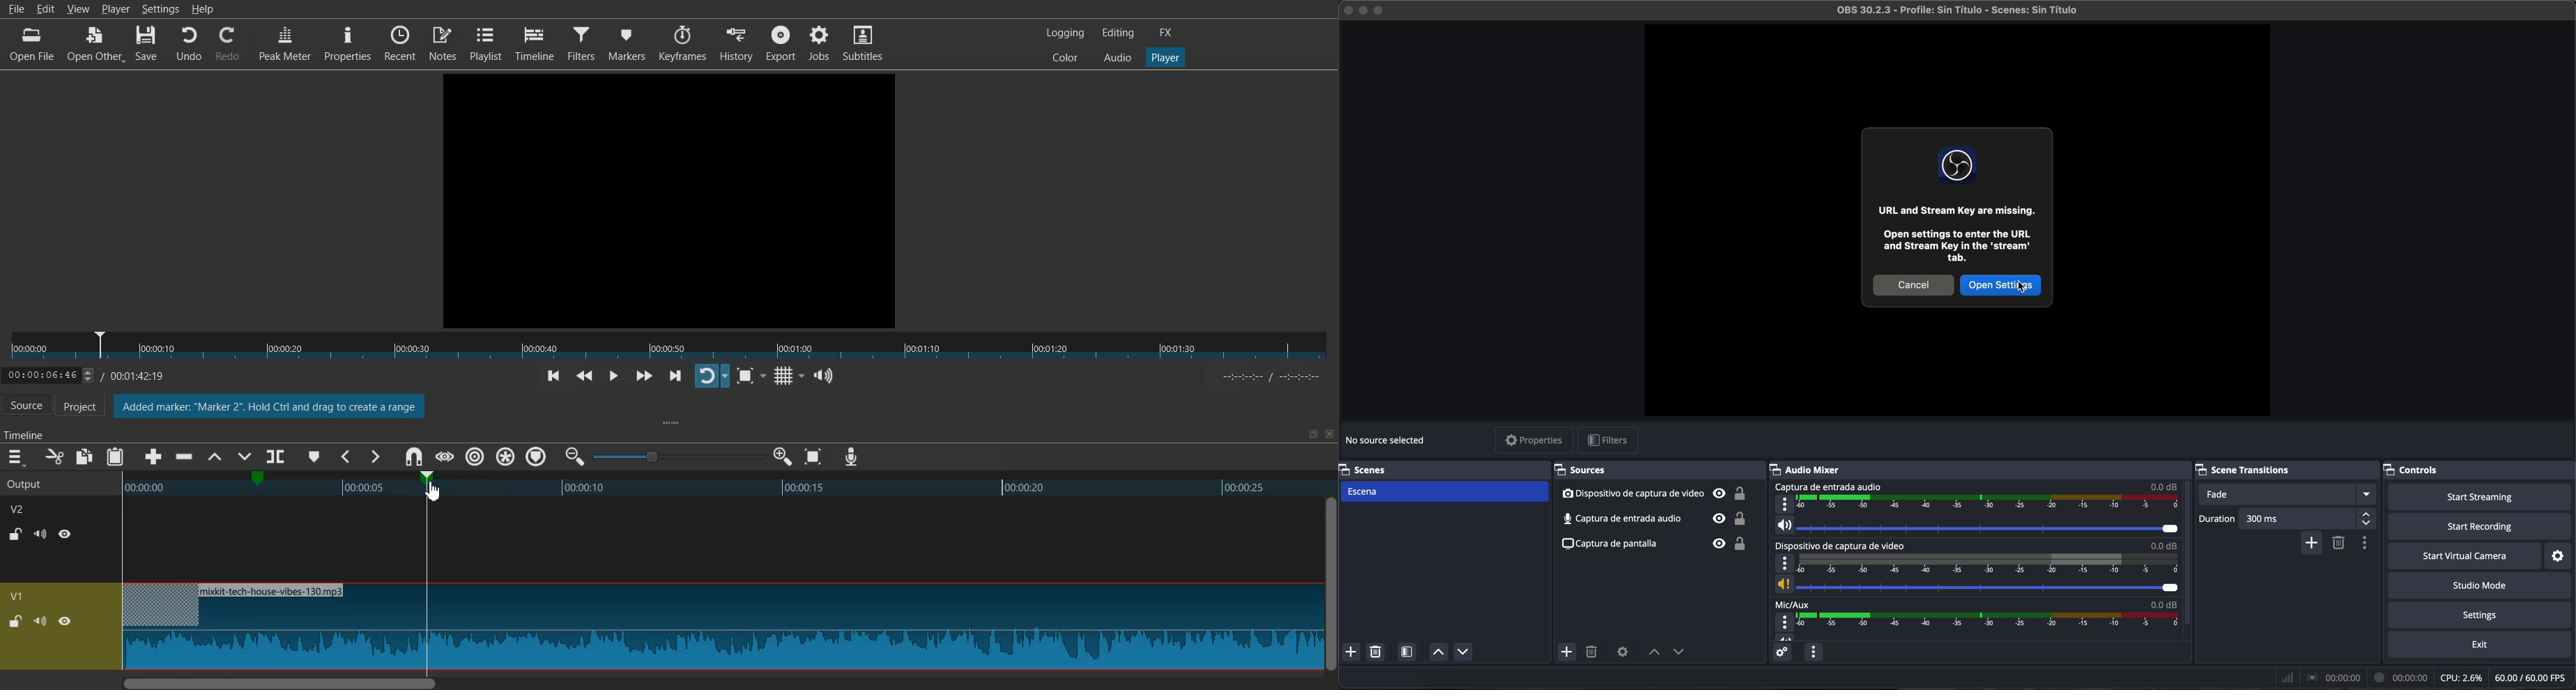 Image resolution: width=2576 pixels, height=700 pixels. I want to click on fade, so click(2290, 494).